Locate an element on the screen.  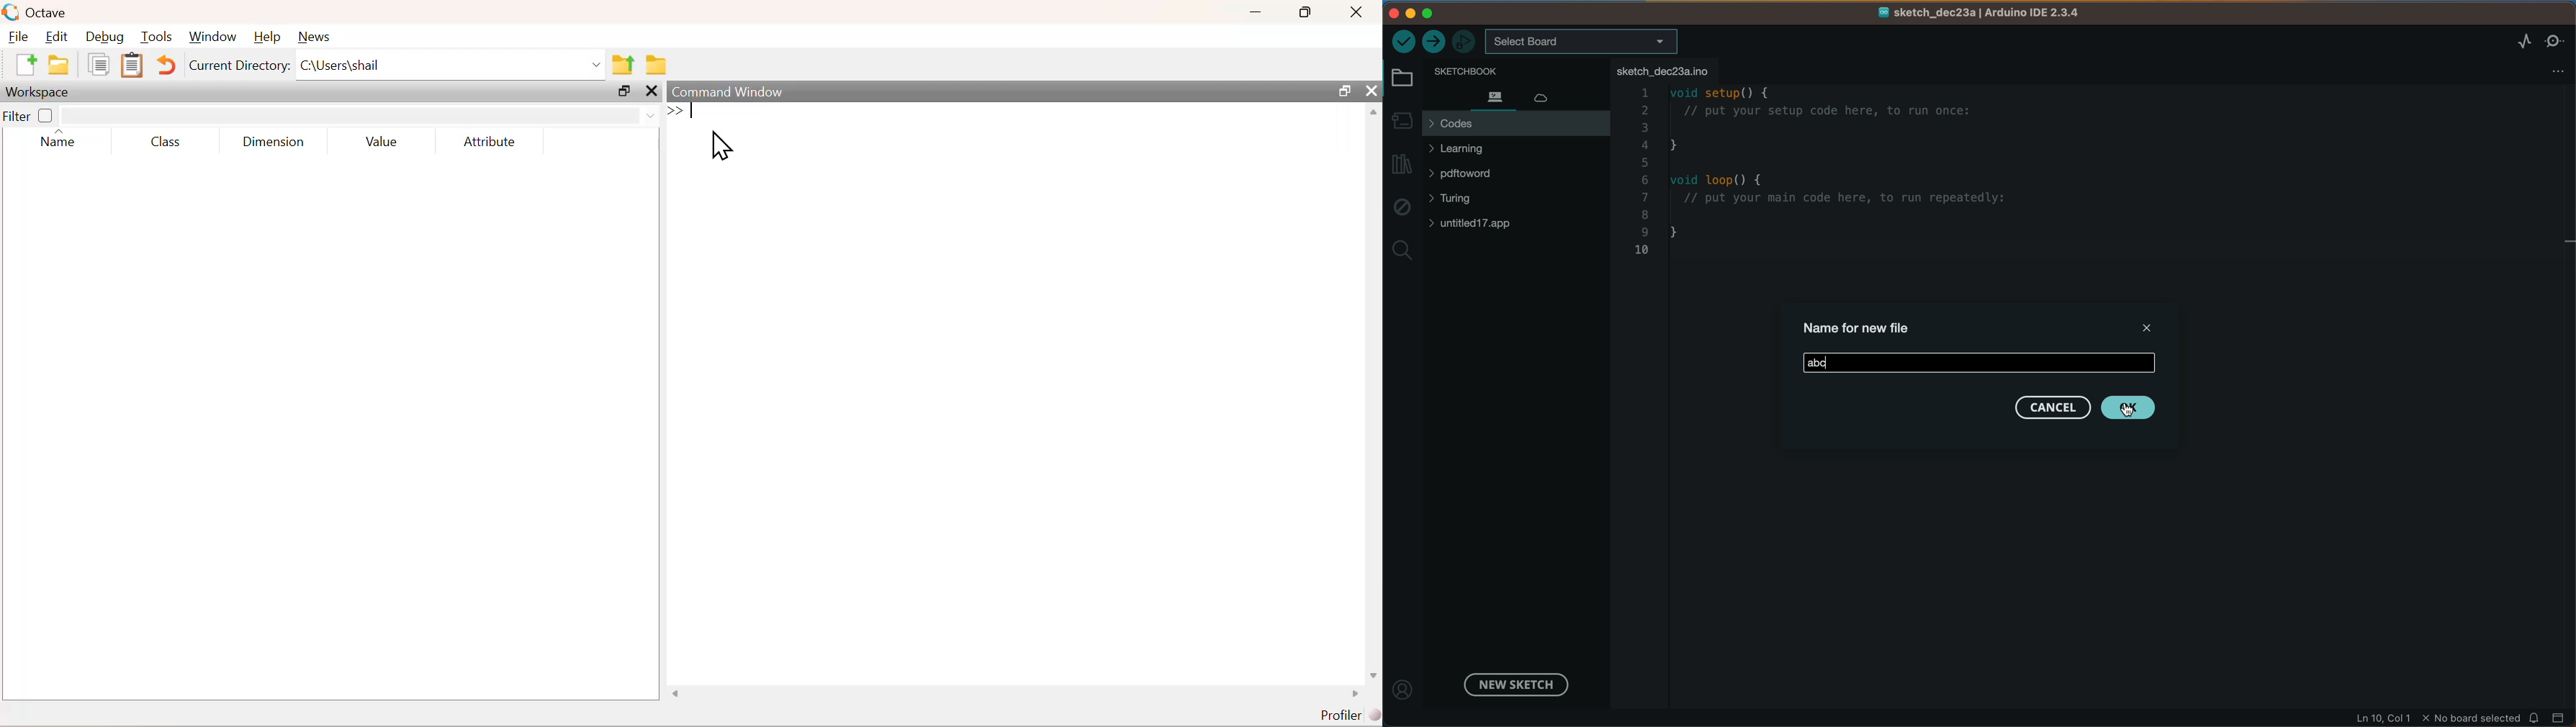
Workspace is located at coordinates (37, 92).